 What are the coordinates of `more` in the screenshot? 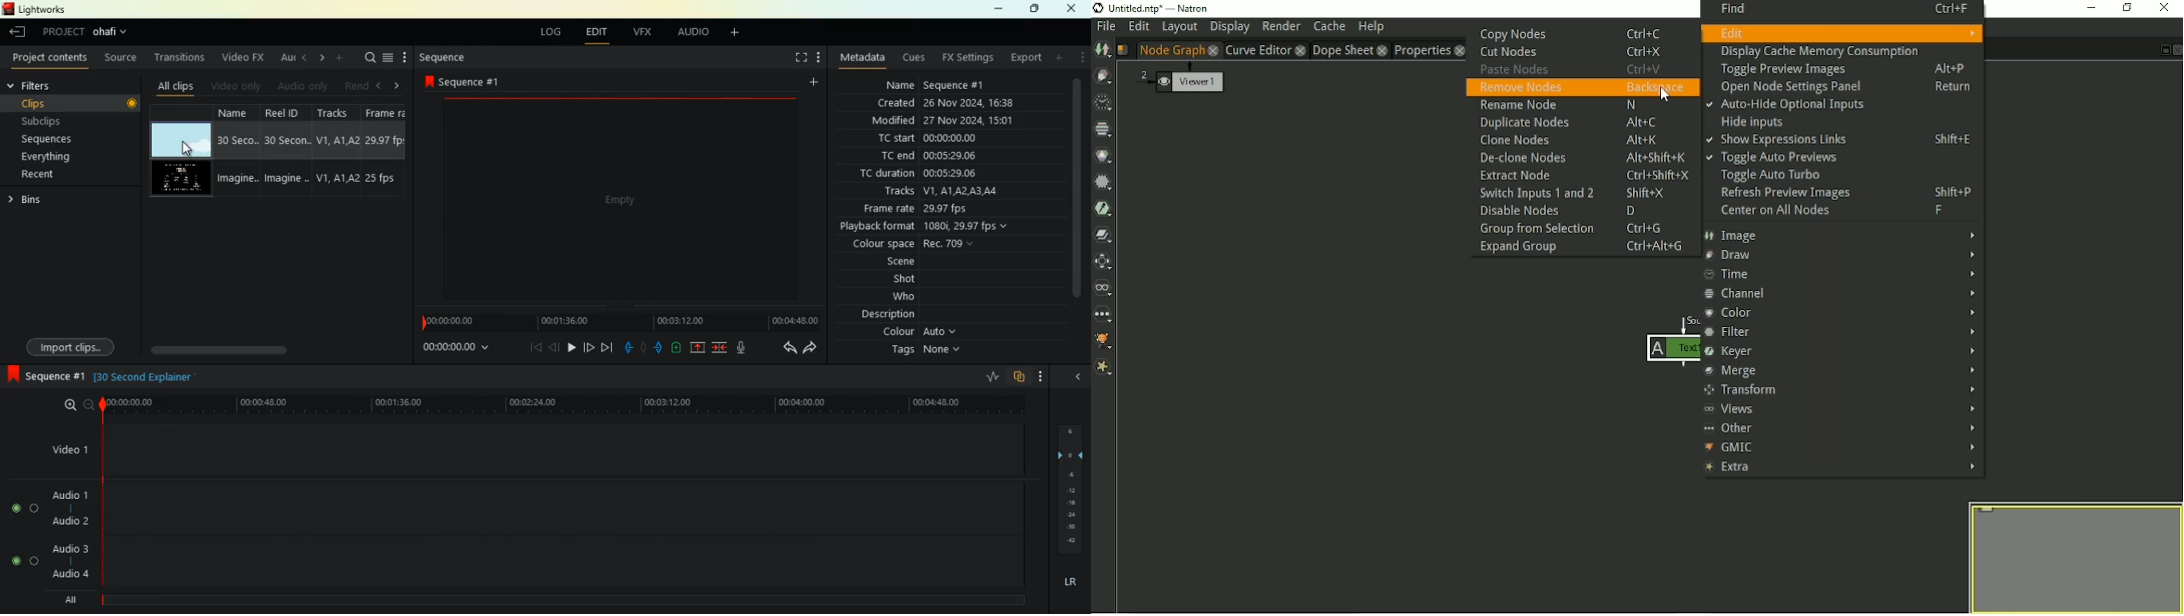 It's located at (1080, 59).